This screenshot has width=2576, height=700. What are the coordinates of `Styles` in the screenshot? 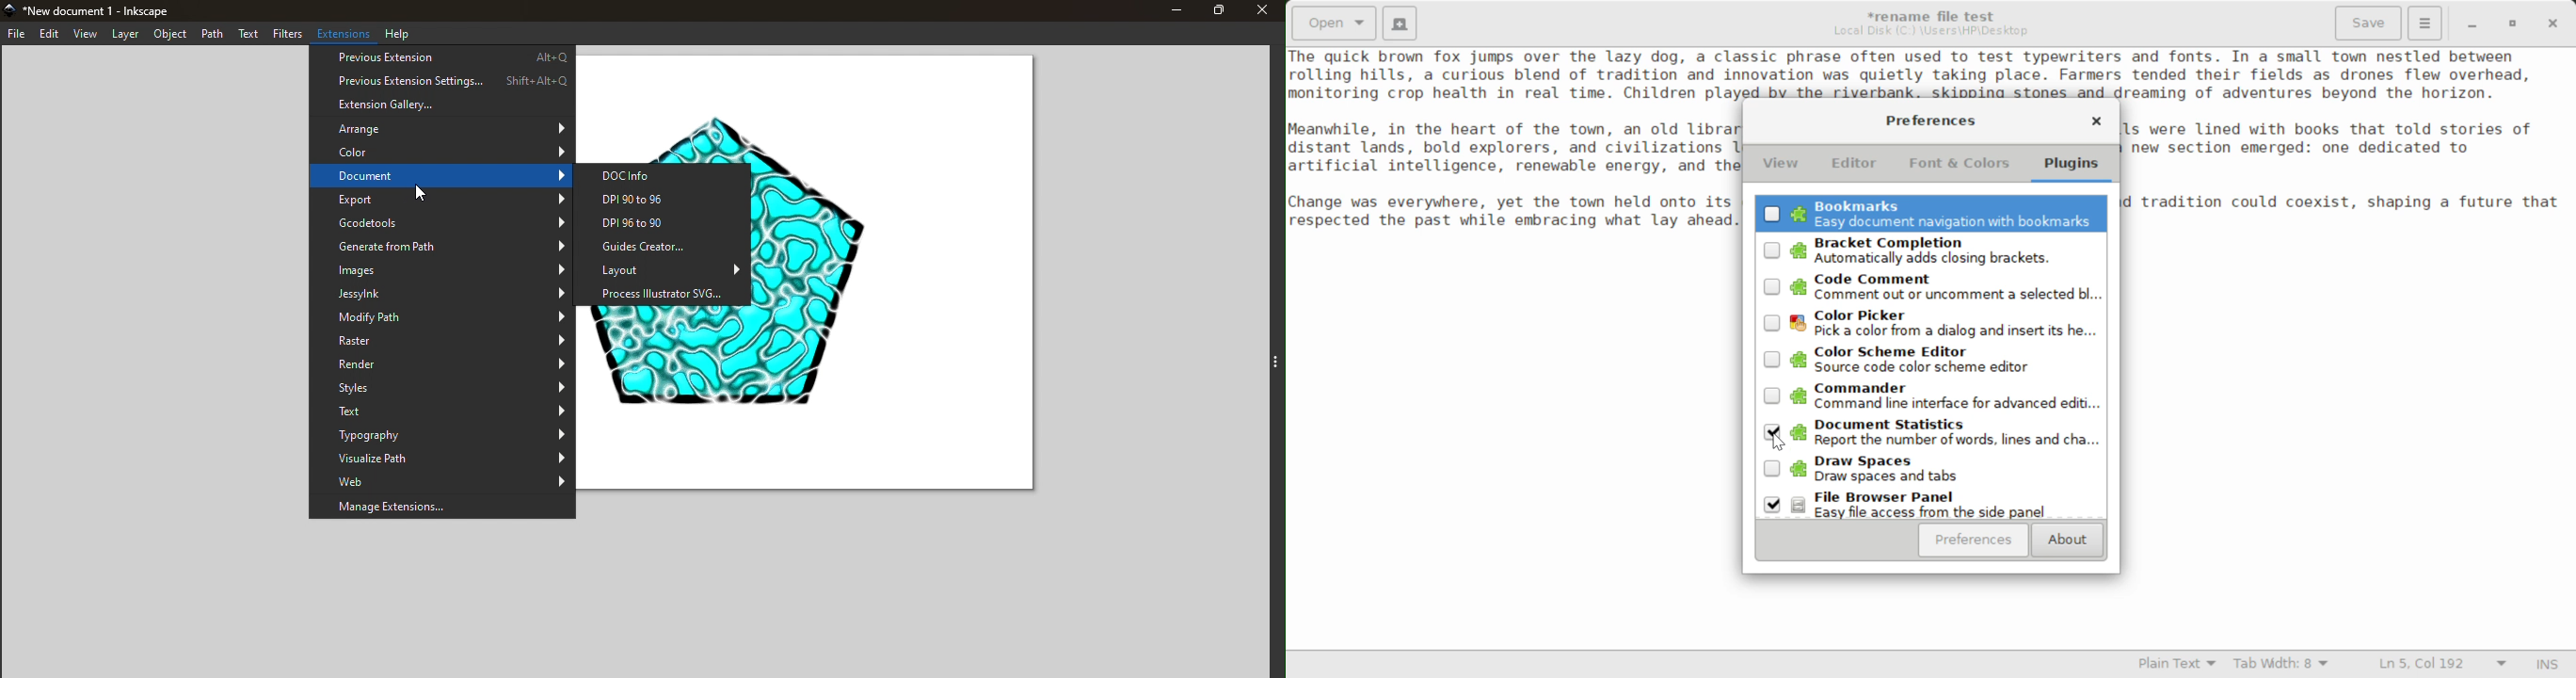 It's located at (442, 388).